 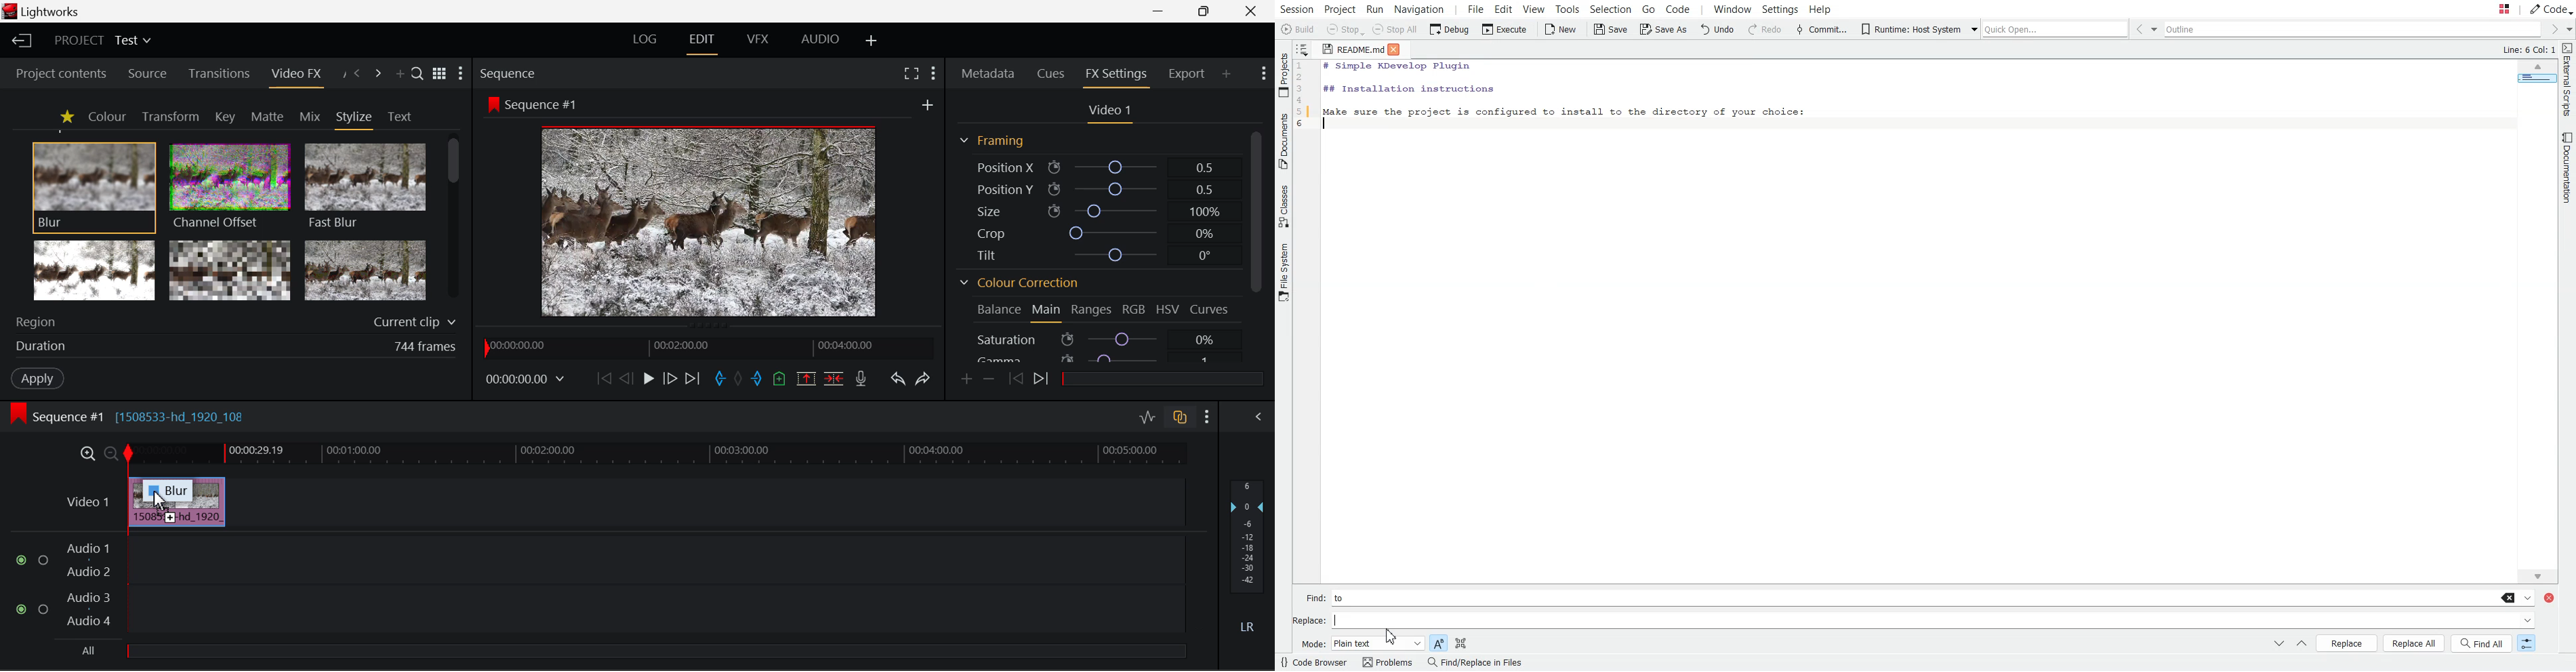 What do you see at coordinates (711, 206) in the screenshot?
I see `Sequence #1 Preview Screen` at bounding box center [711, 206].